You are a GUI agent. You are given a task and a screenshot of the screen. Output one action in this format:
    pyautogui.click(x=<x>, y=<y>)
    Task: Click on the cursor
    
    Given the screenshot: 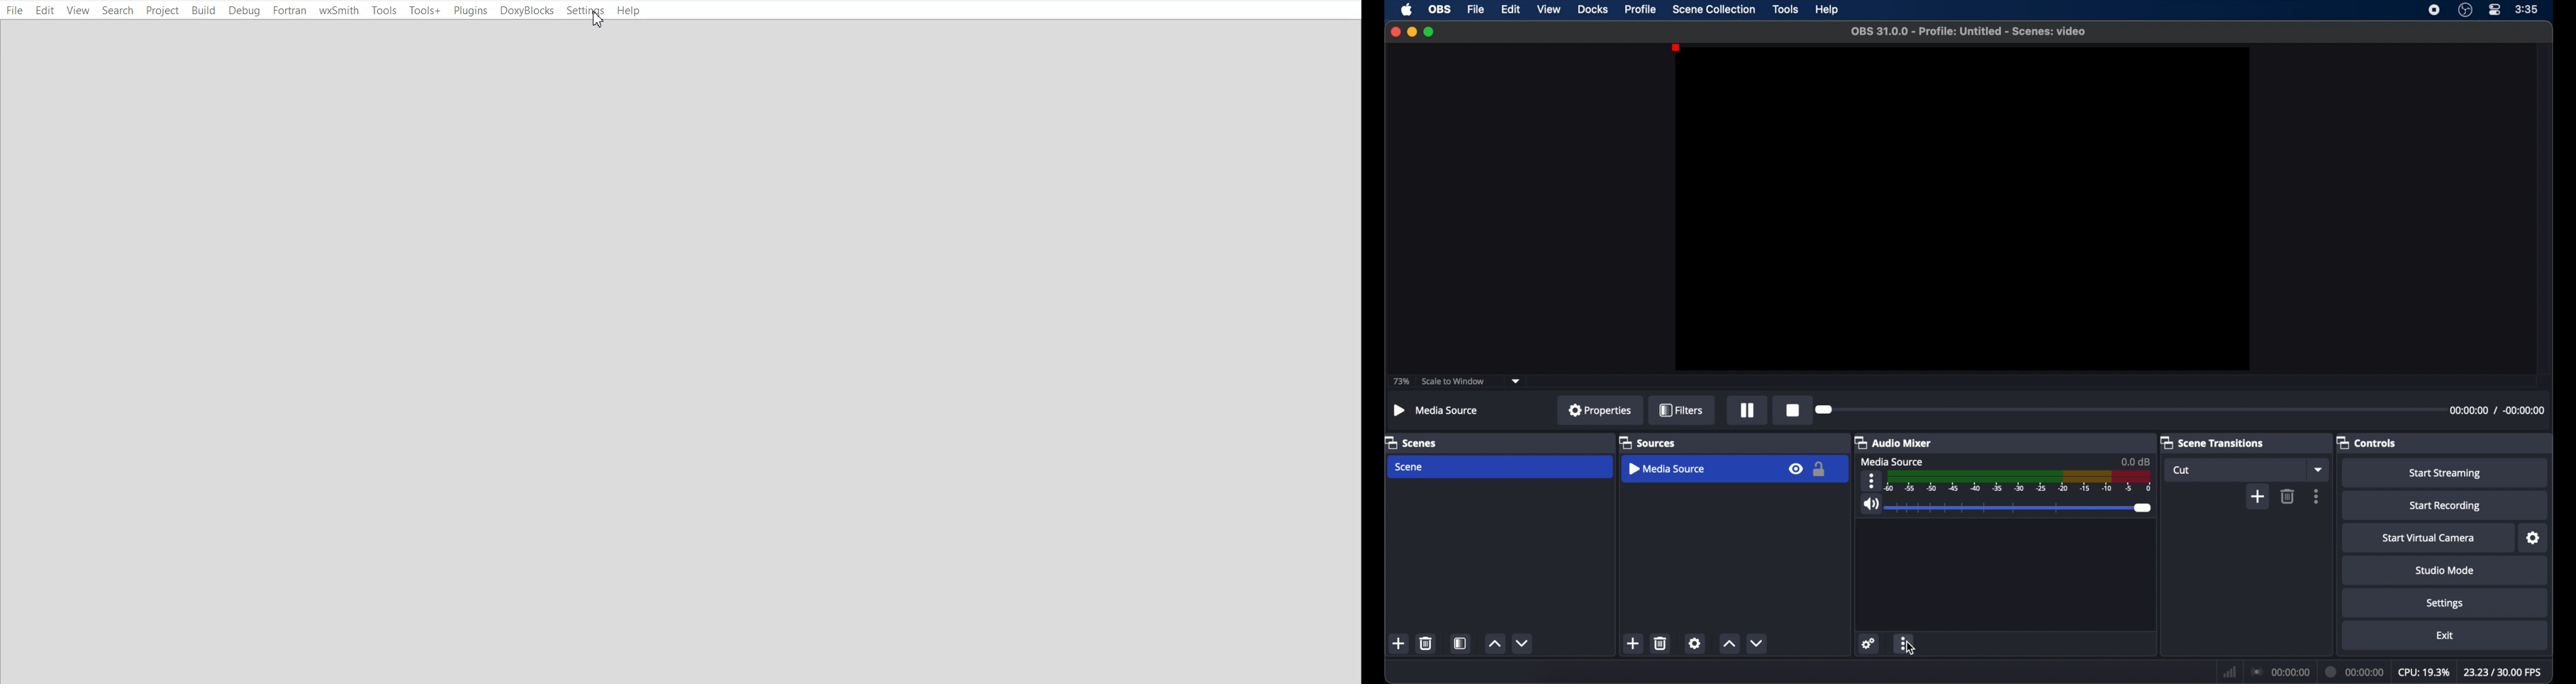 What is the action you would take?
    pyautogui.click(x=596, y=21)
    